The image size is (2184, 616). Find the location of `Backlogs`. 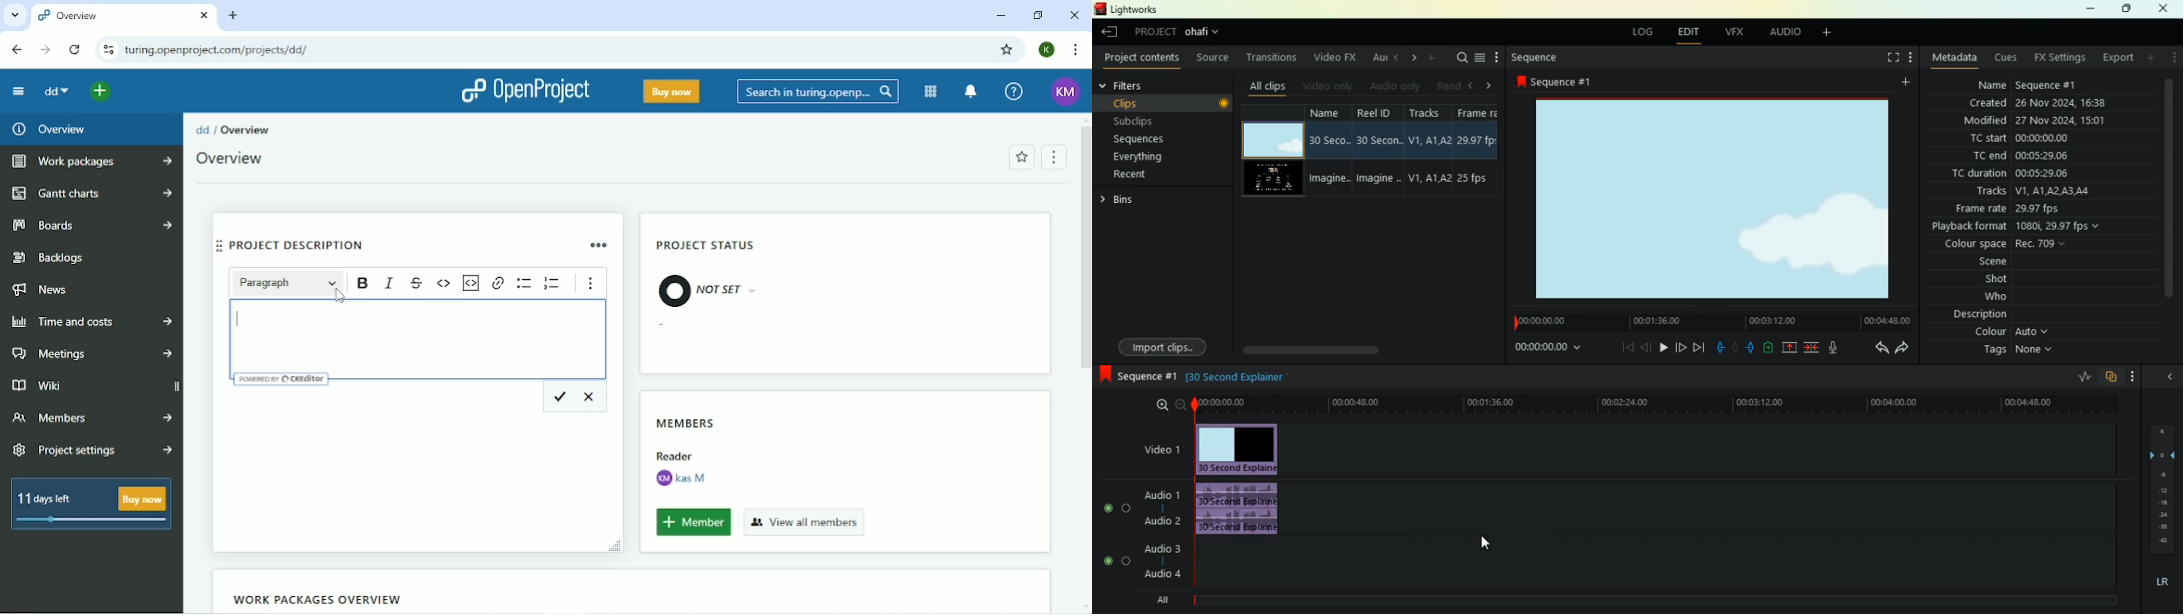

Backlogs is located at coordinates (51, 258).